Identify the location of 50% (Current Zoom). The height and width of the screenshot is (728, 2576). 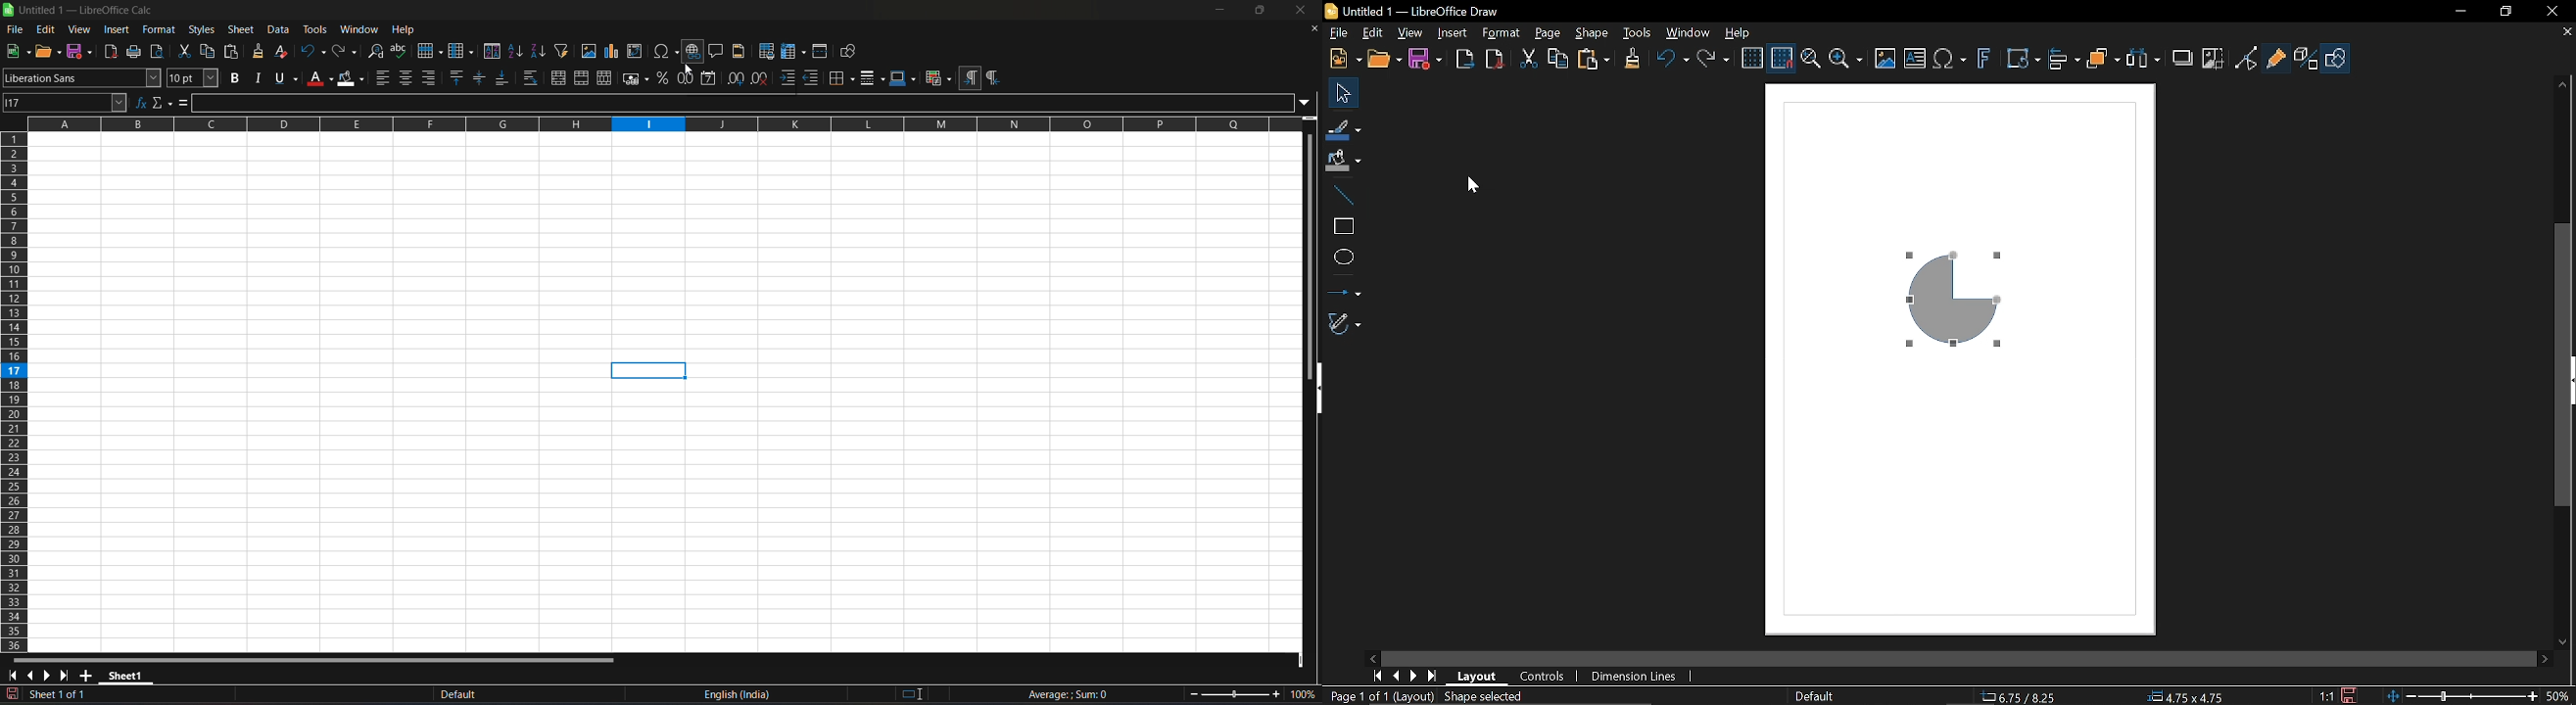
(2560, 693).